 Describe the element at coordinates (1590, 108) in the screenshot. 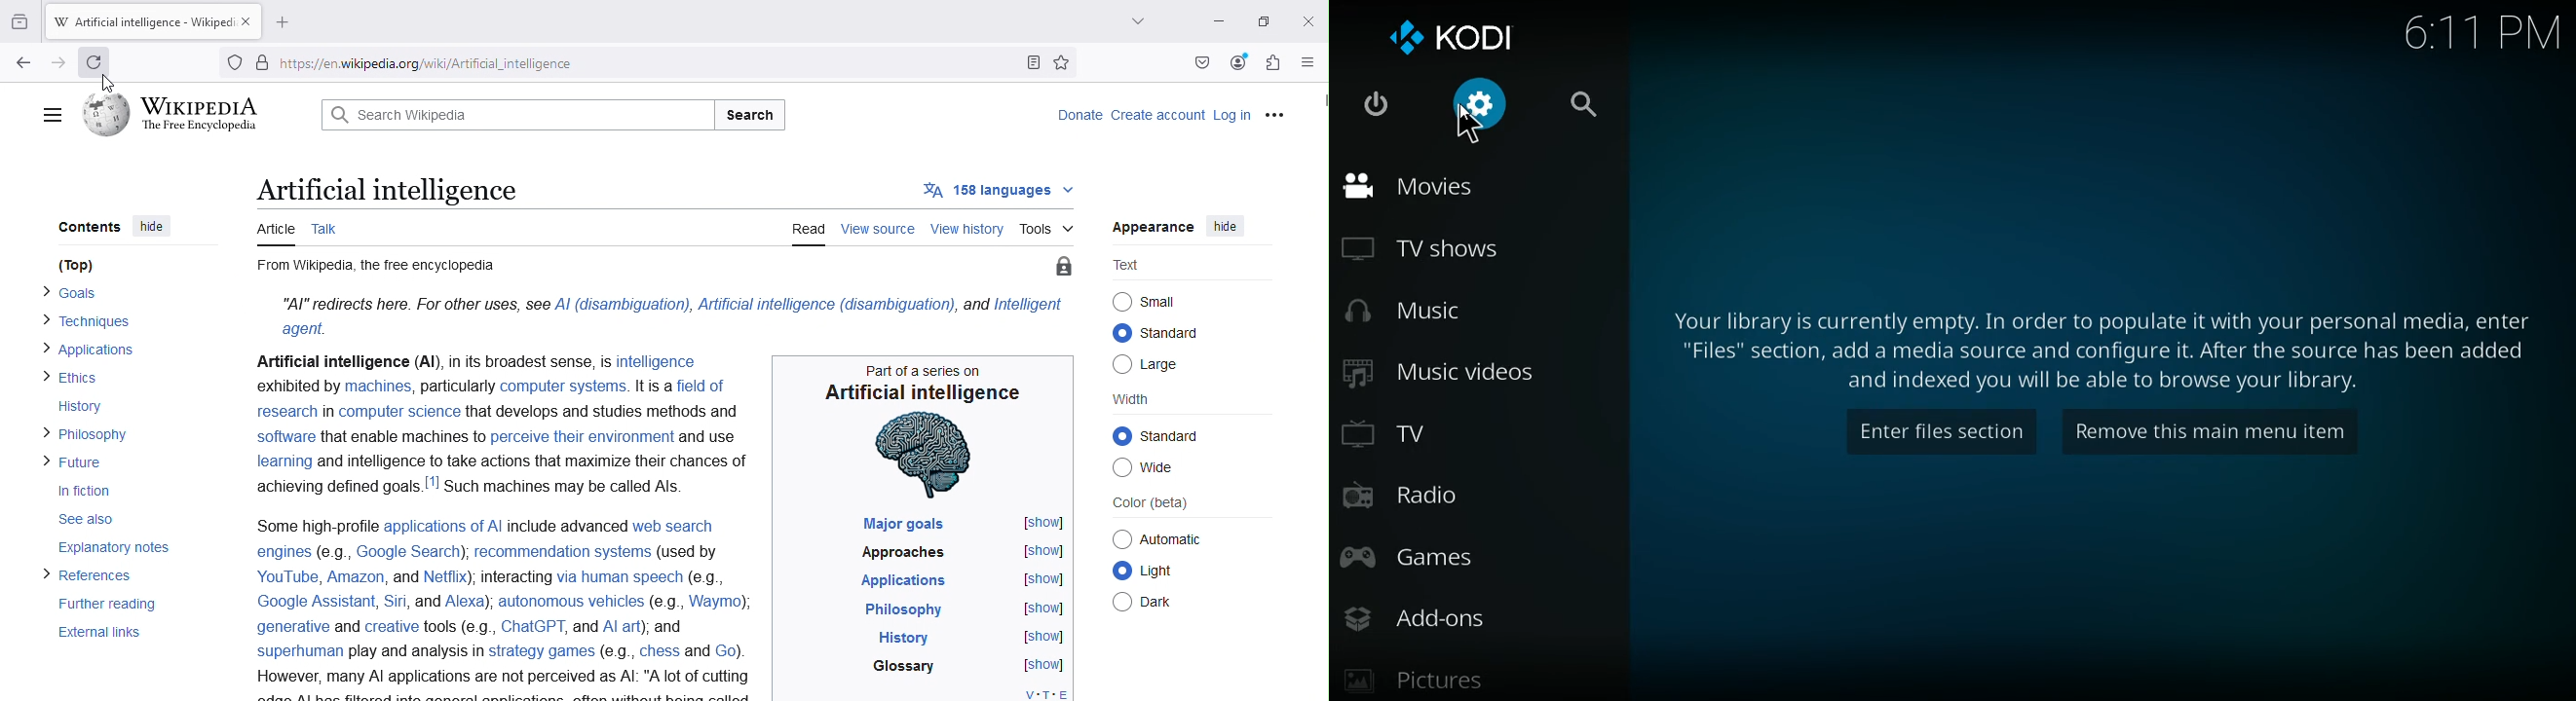

I see `search` at that location.